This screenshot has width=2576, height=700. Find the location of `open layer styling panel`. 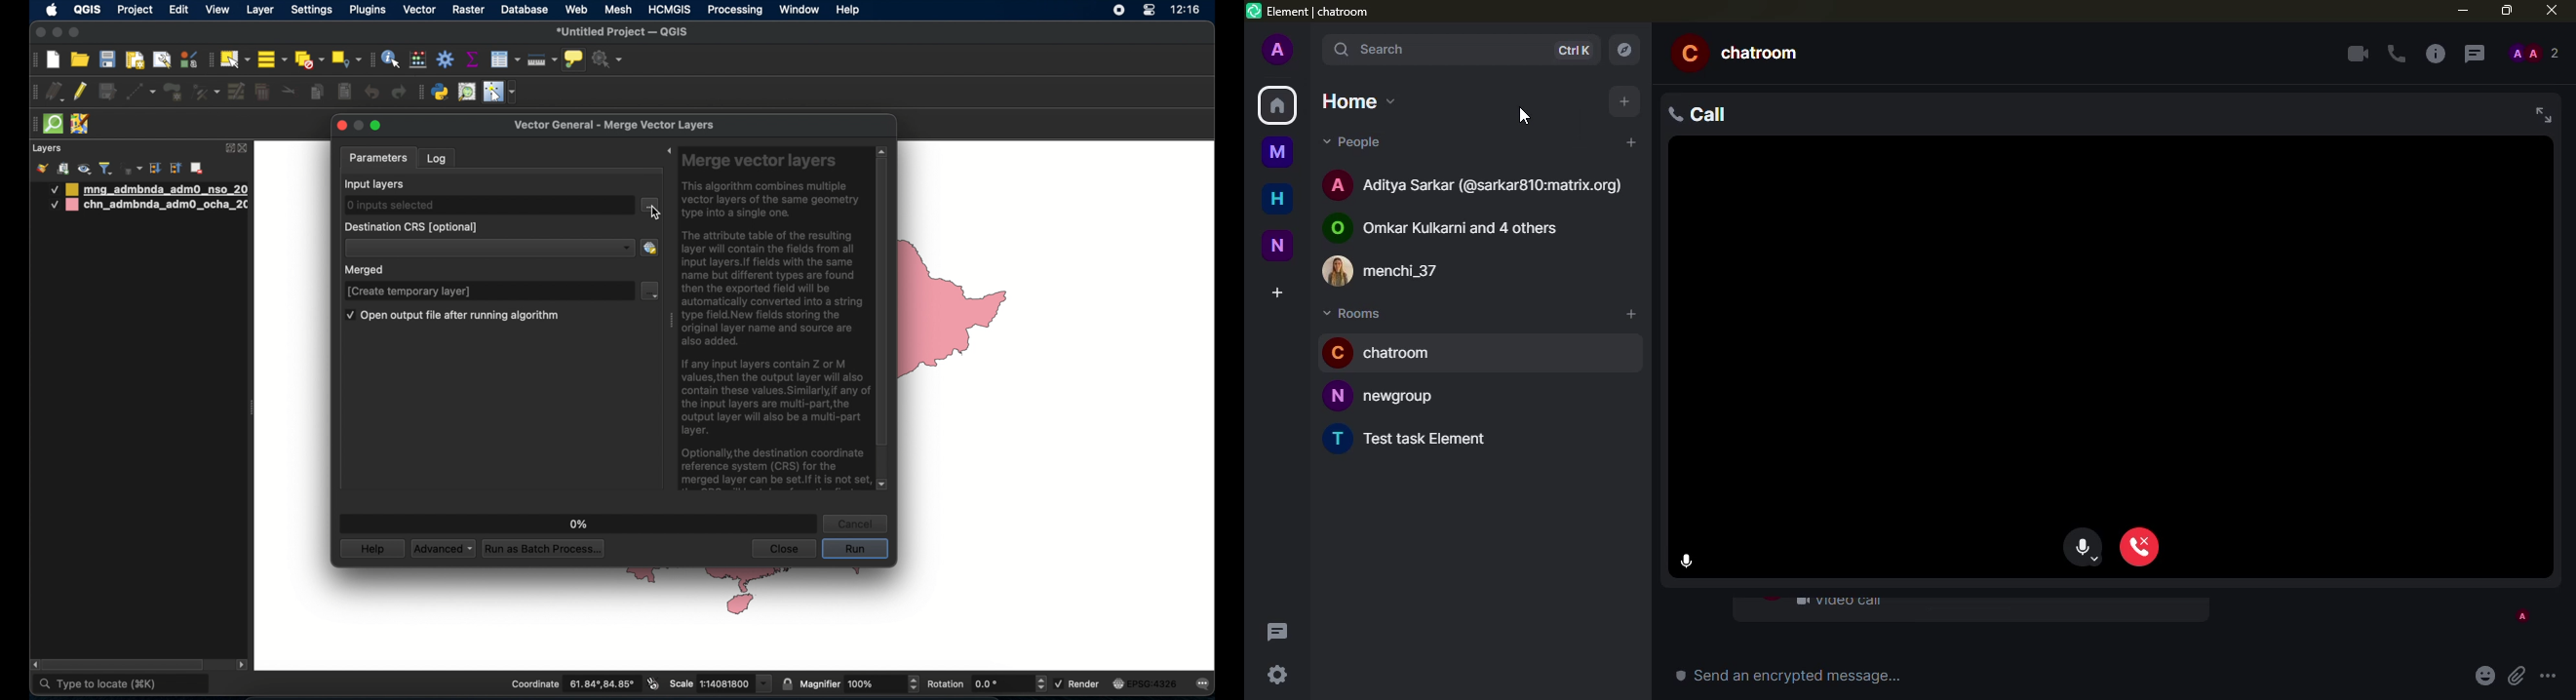

open layer styling panel is located at coordinates (42, 169).